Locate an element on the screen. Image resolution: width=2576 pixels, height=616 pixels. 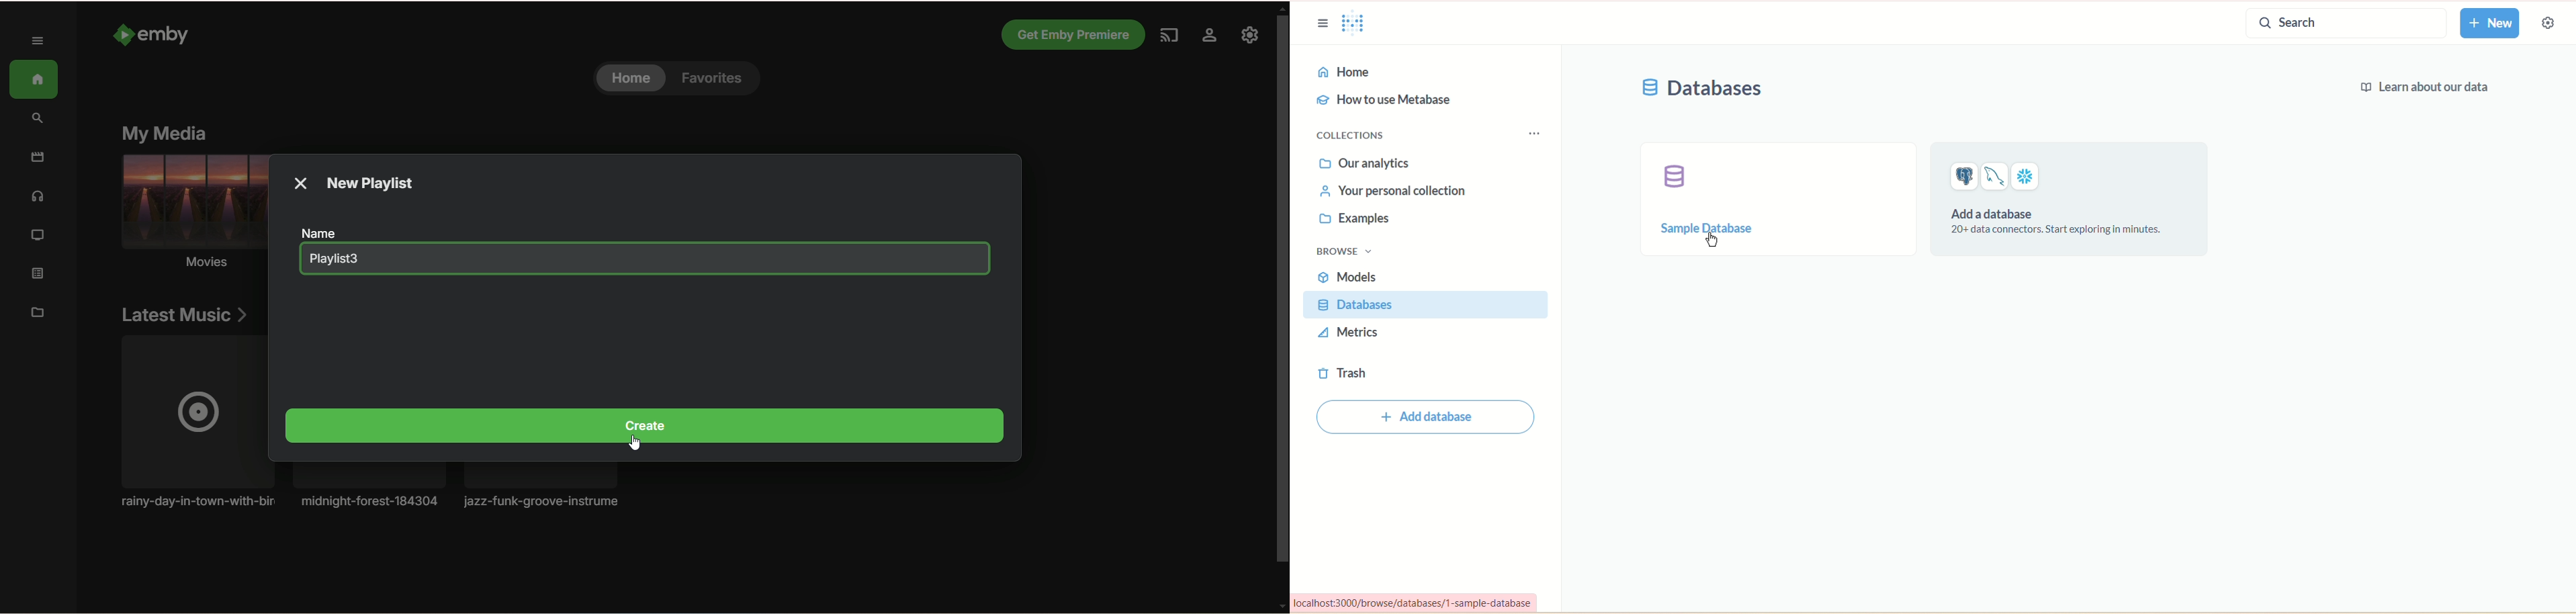
browse is located at coordinates (1343, 252).